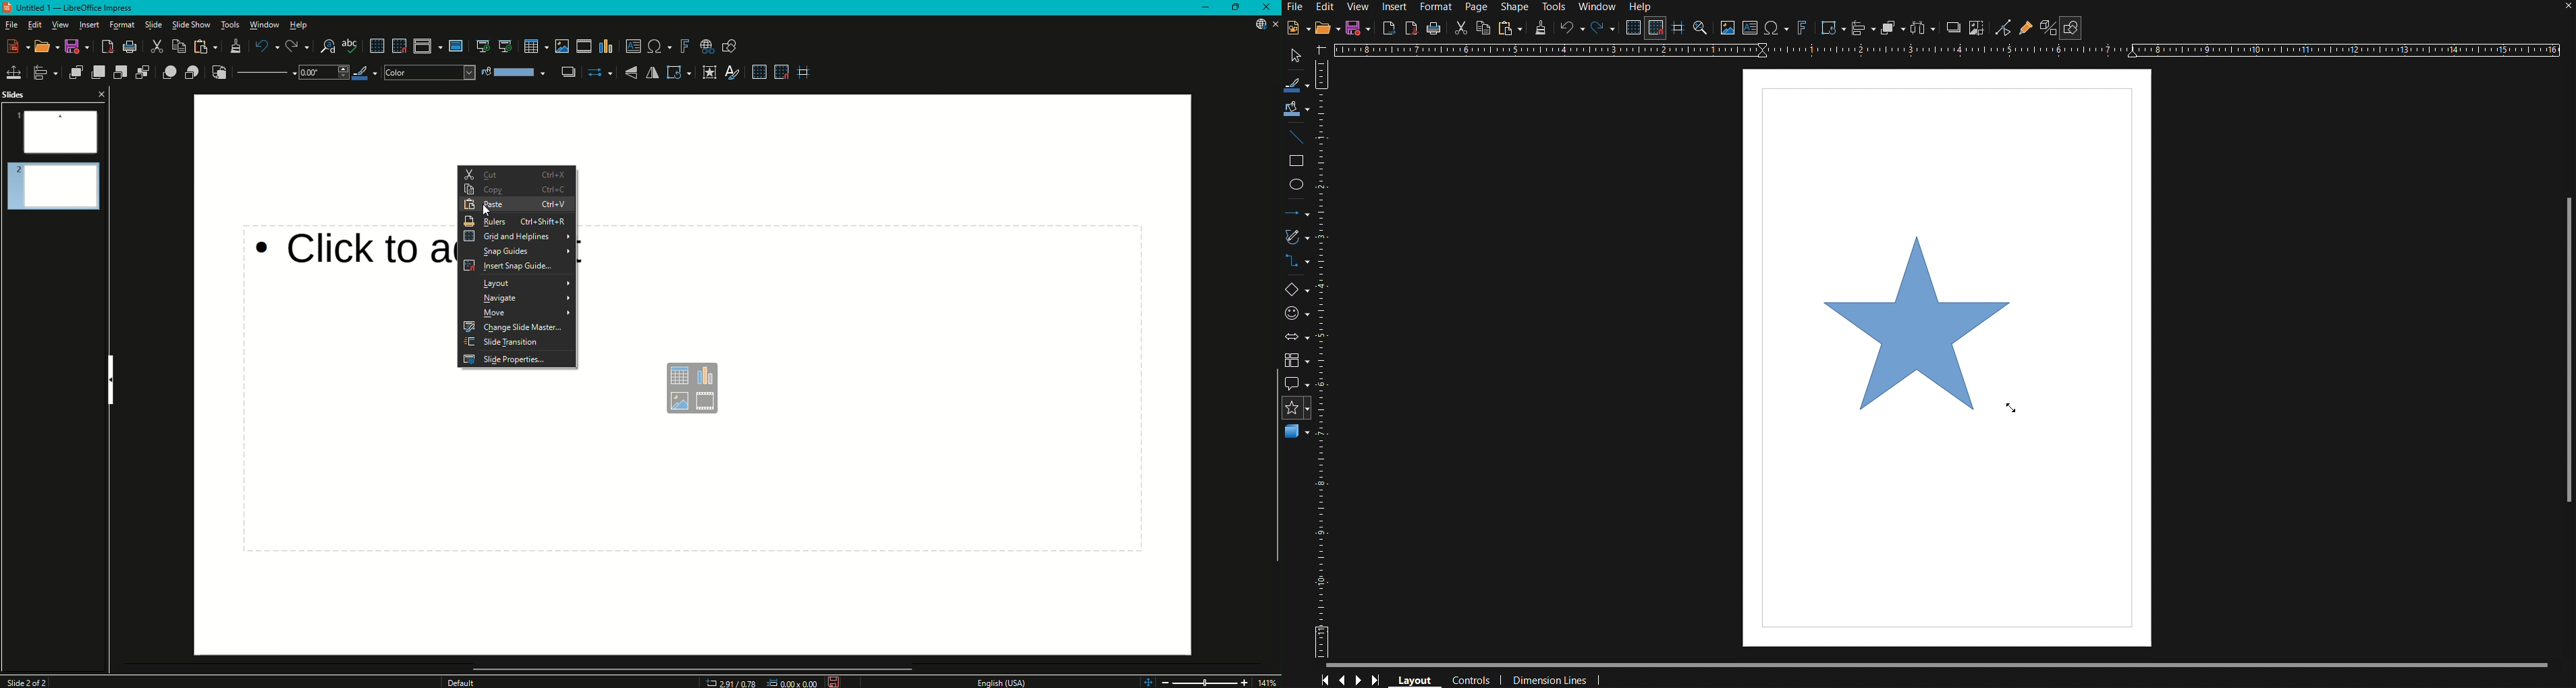 This screenshot has width=2576, height=700. Describe the element at coordinates (458, 46) in the screenshot. I see `Master slide` at that location.